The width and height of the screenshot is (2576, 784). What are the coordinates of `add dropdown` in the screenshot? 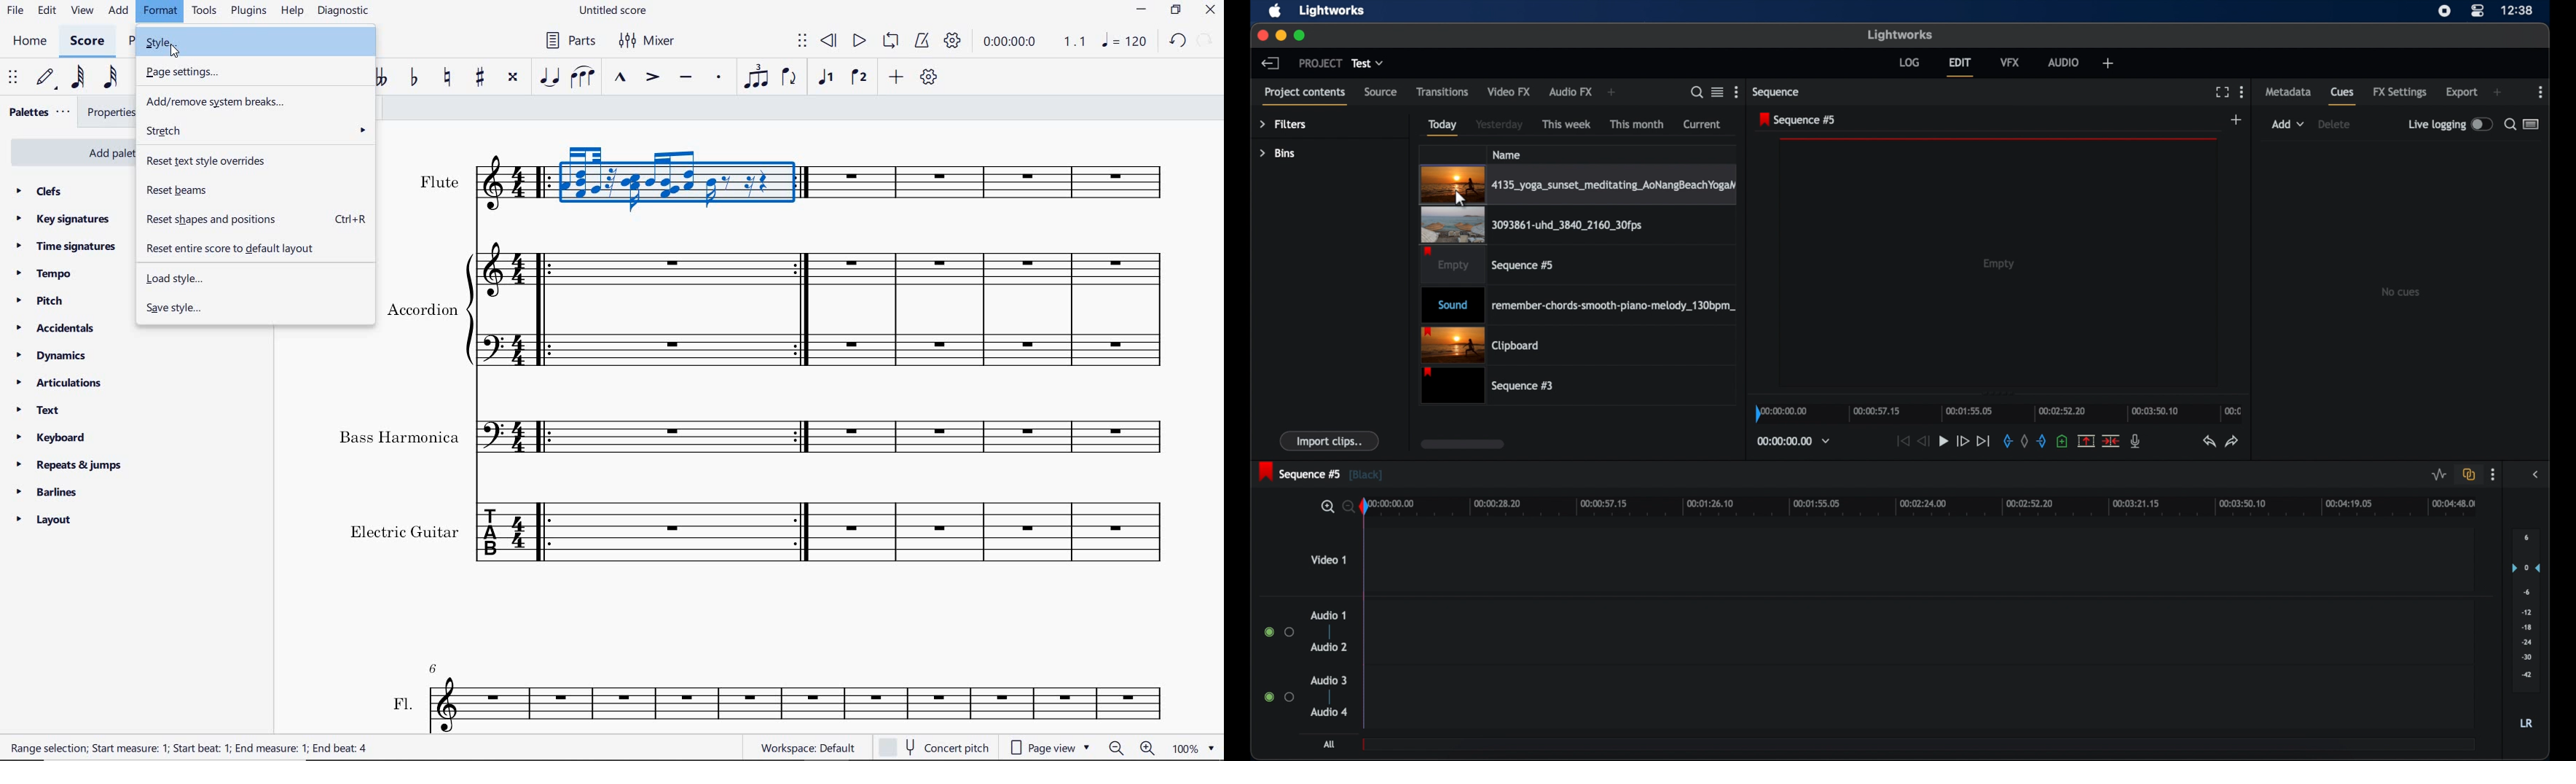 It's located at (2288, 124).